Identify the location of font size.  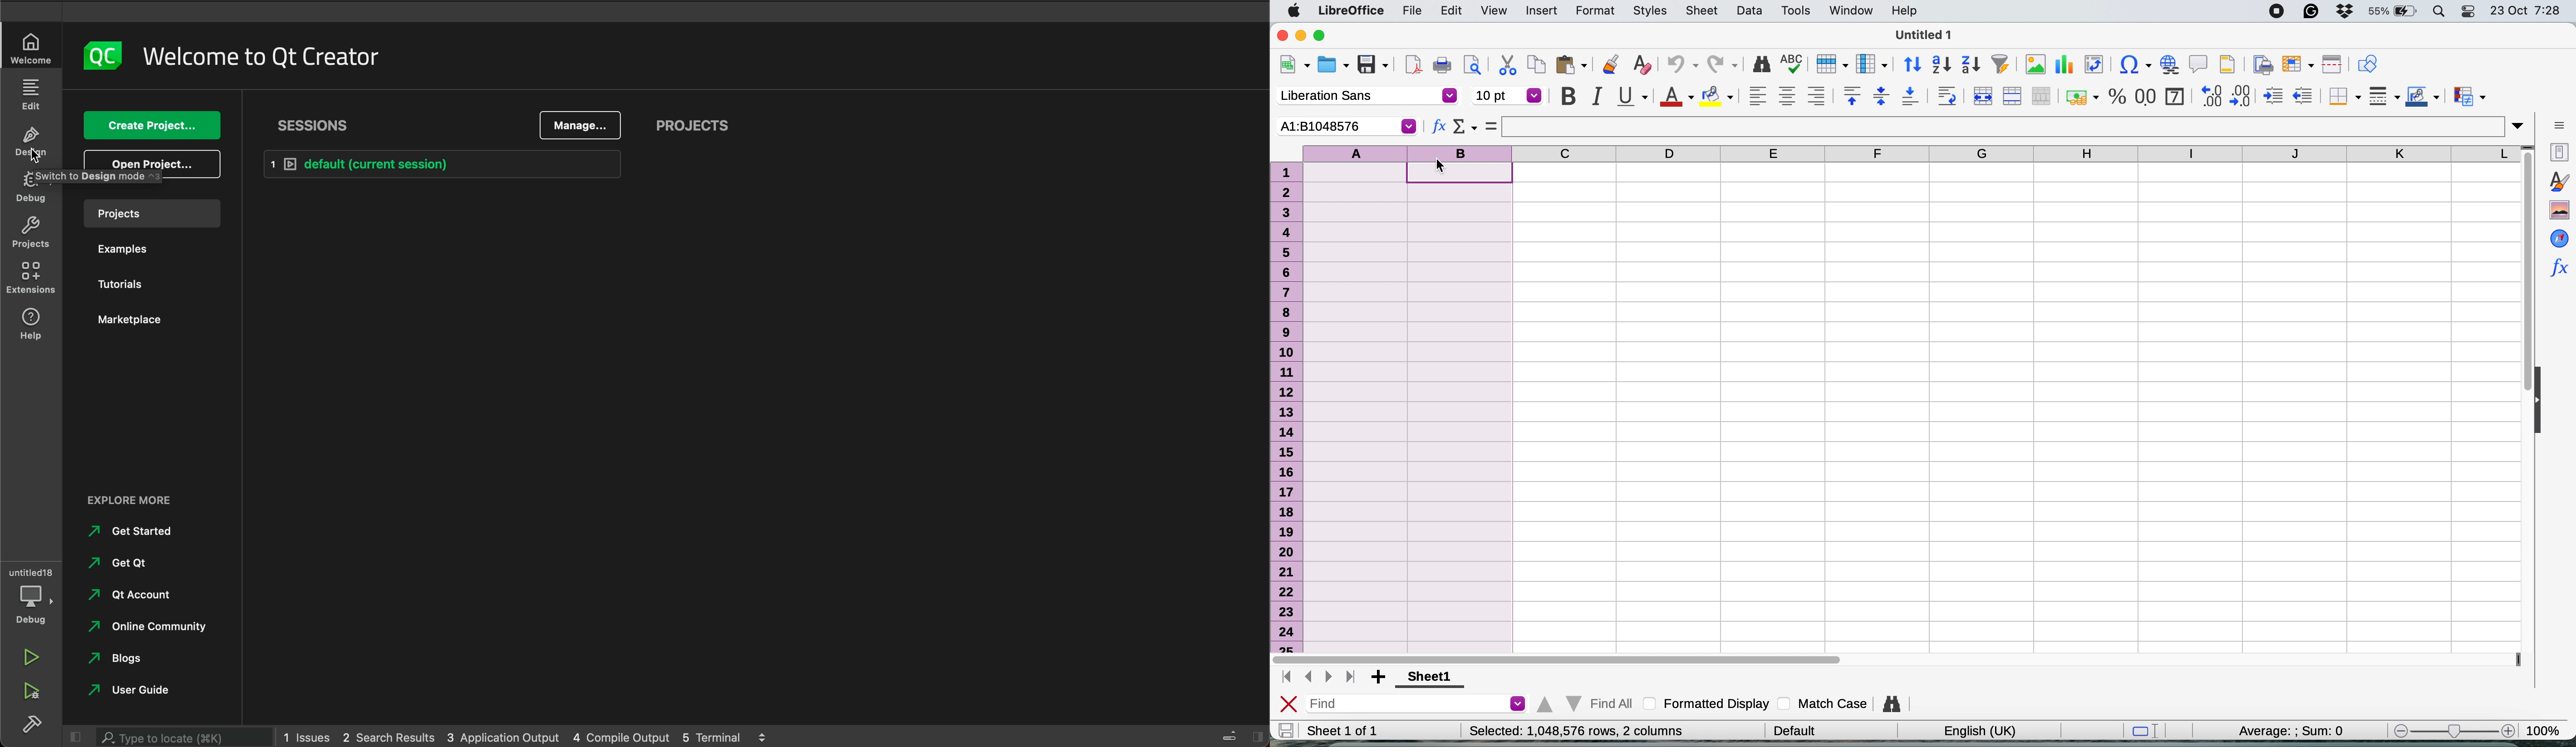
(1507, 95).